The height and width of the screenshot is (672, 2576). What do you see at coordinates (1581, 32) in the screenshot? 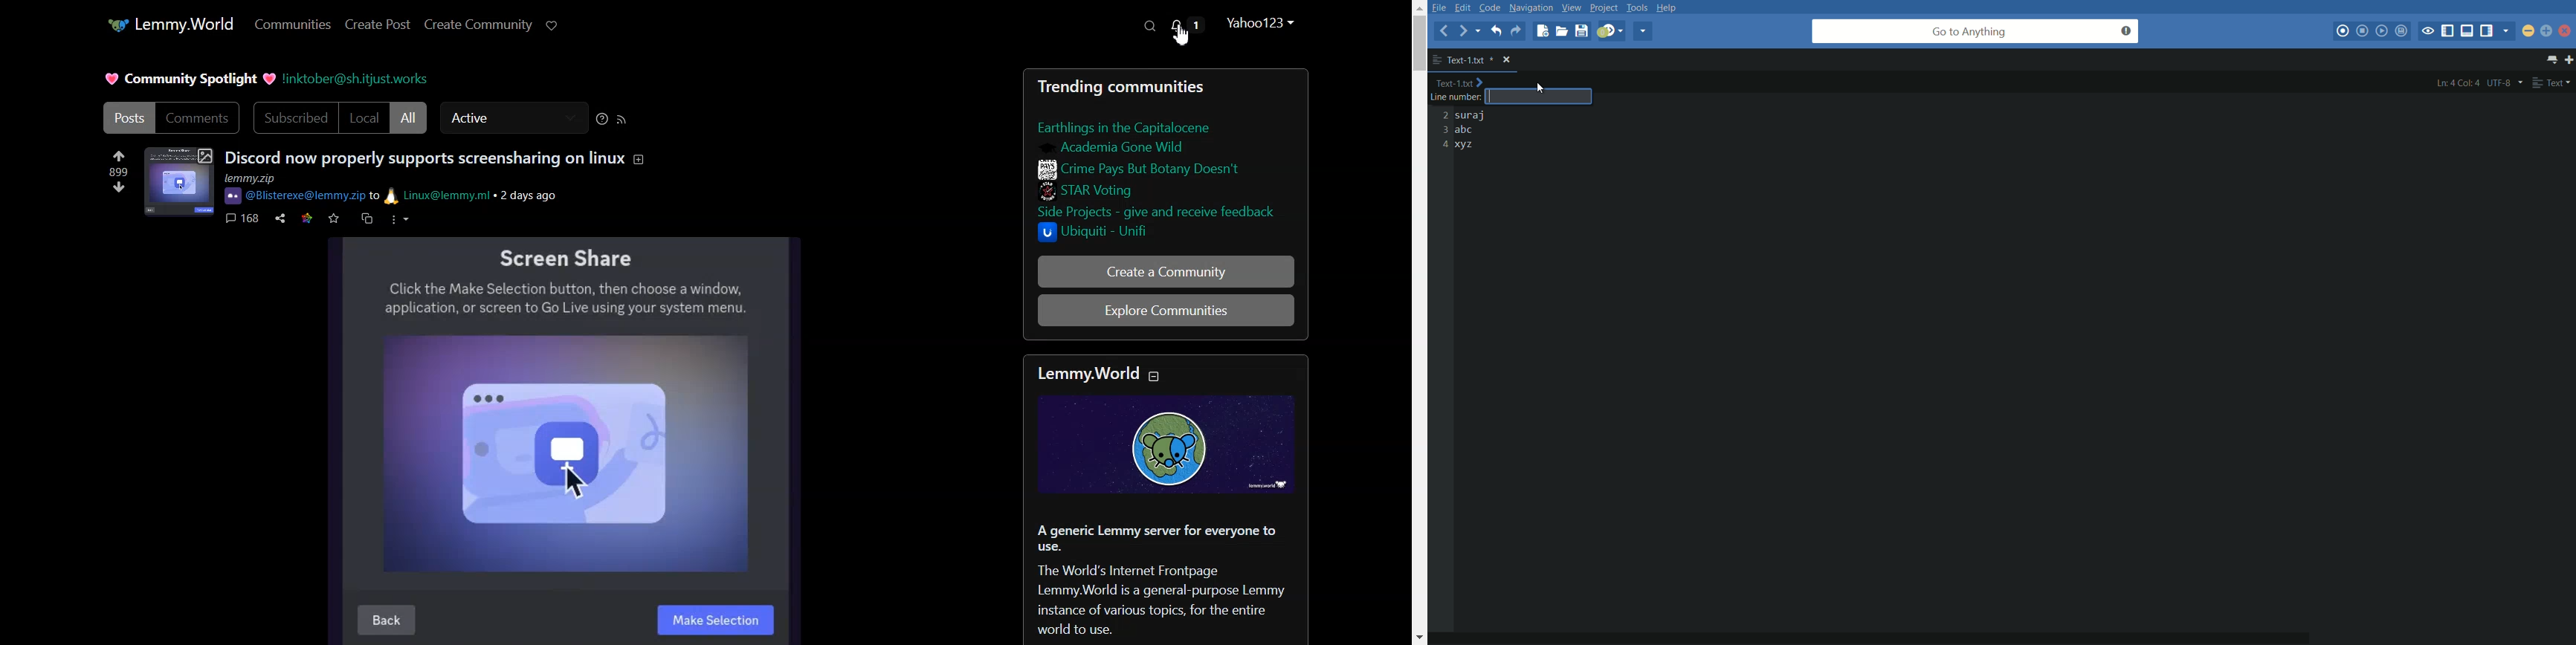
I see `save file` at bounding box center [1581, 32].